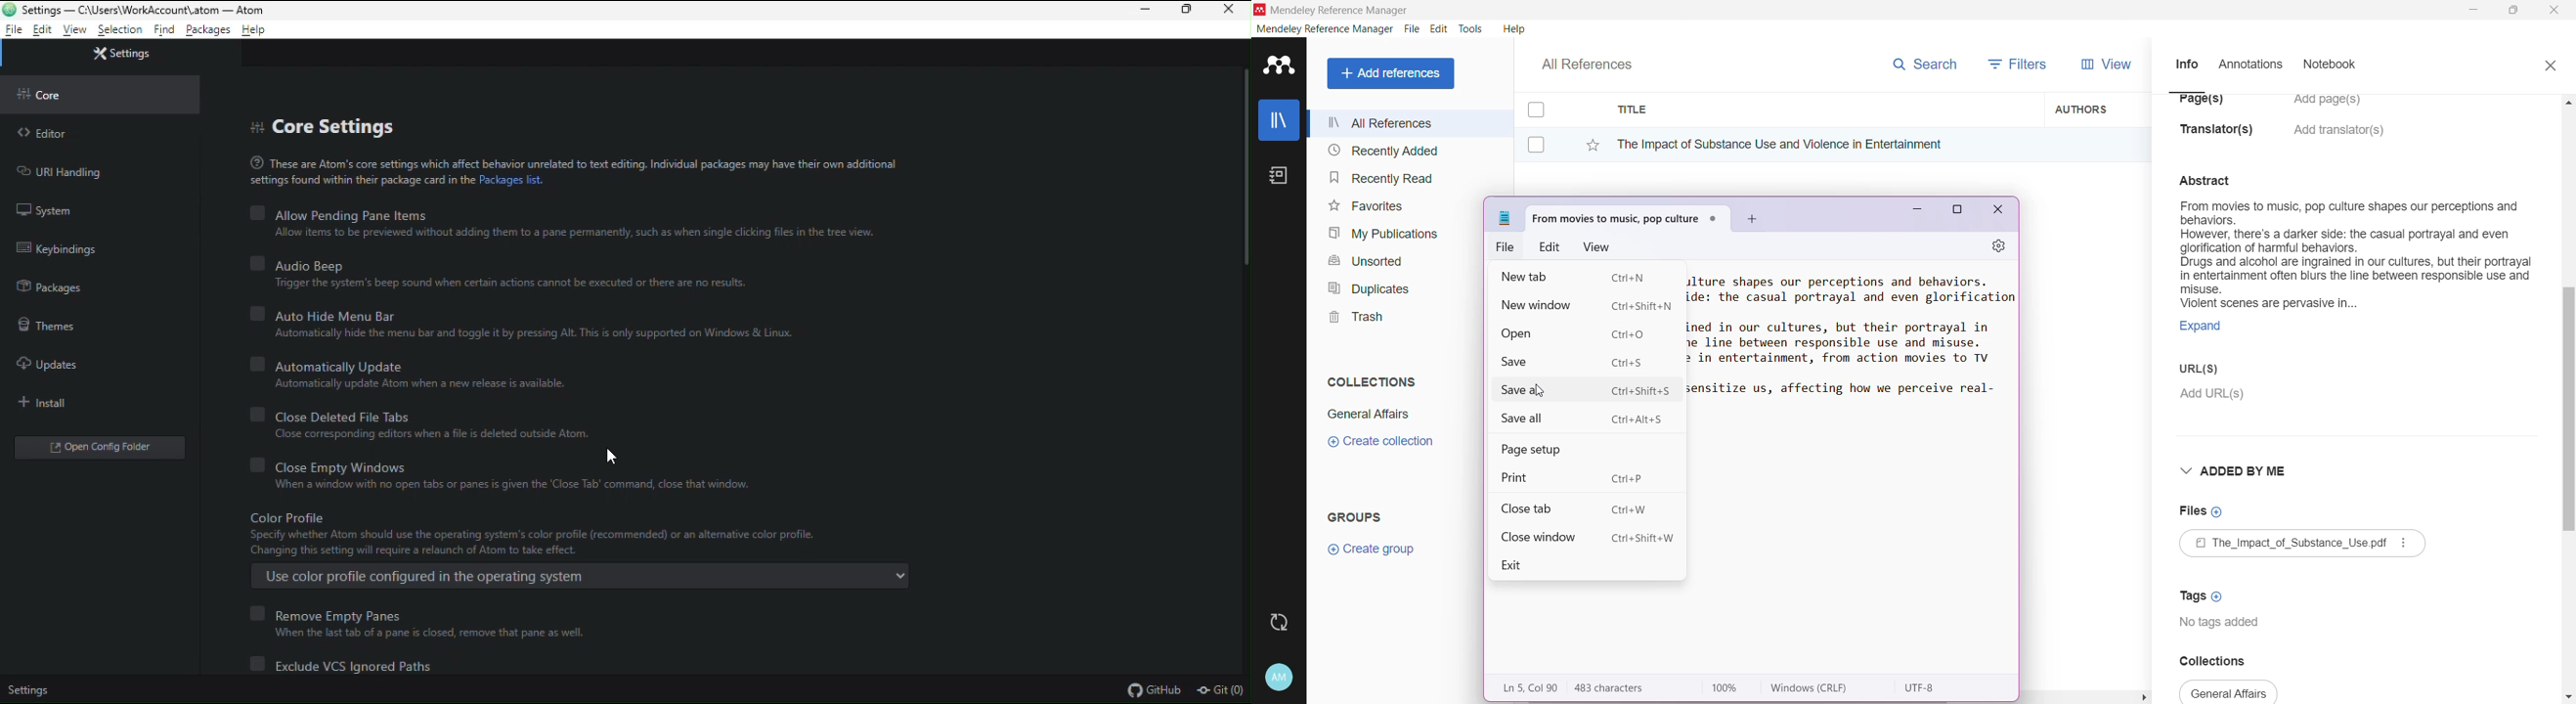 Image resolution: width=2576 pixels, height=728 pixels. What do you see at coordinates (2237, 471) in the screenshot?
I see `Added By Me` at bounding box center [2237, 471].